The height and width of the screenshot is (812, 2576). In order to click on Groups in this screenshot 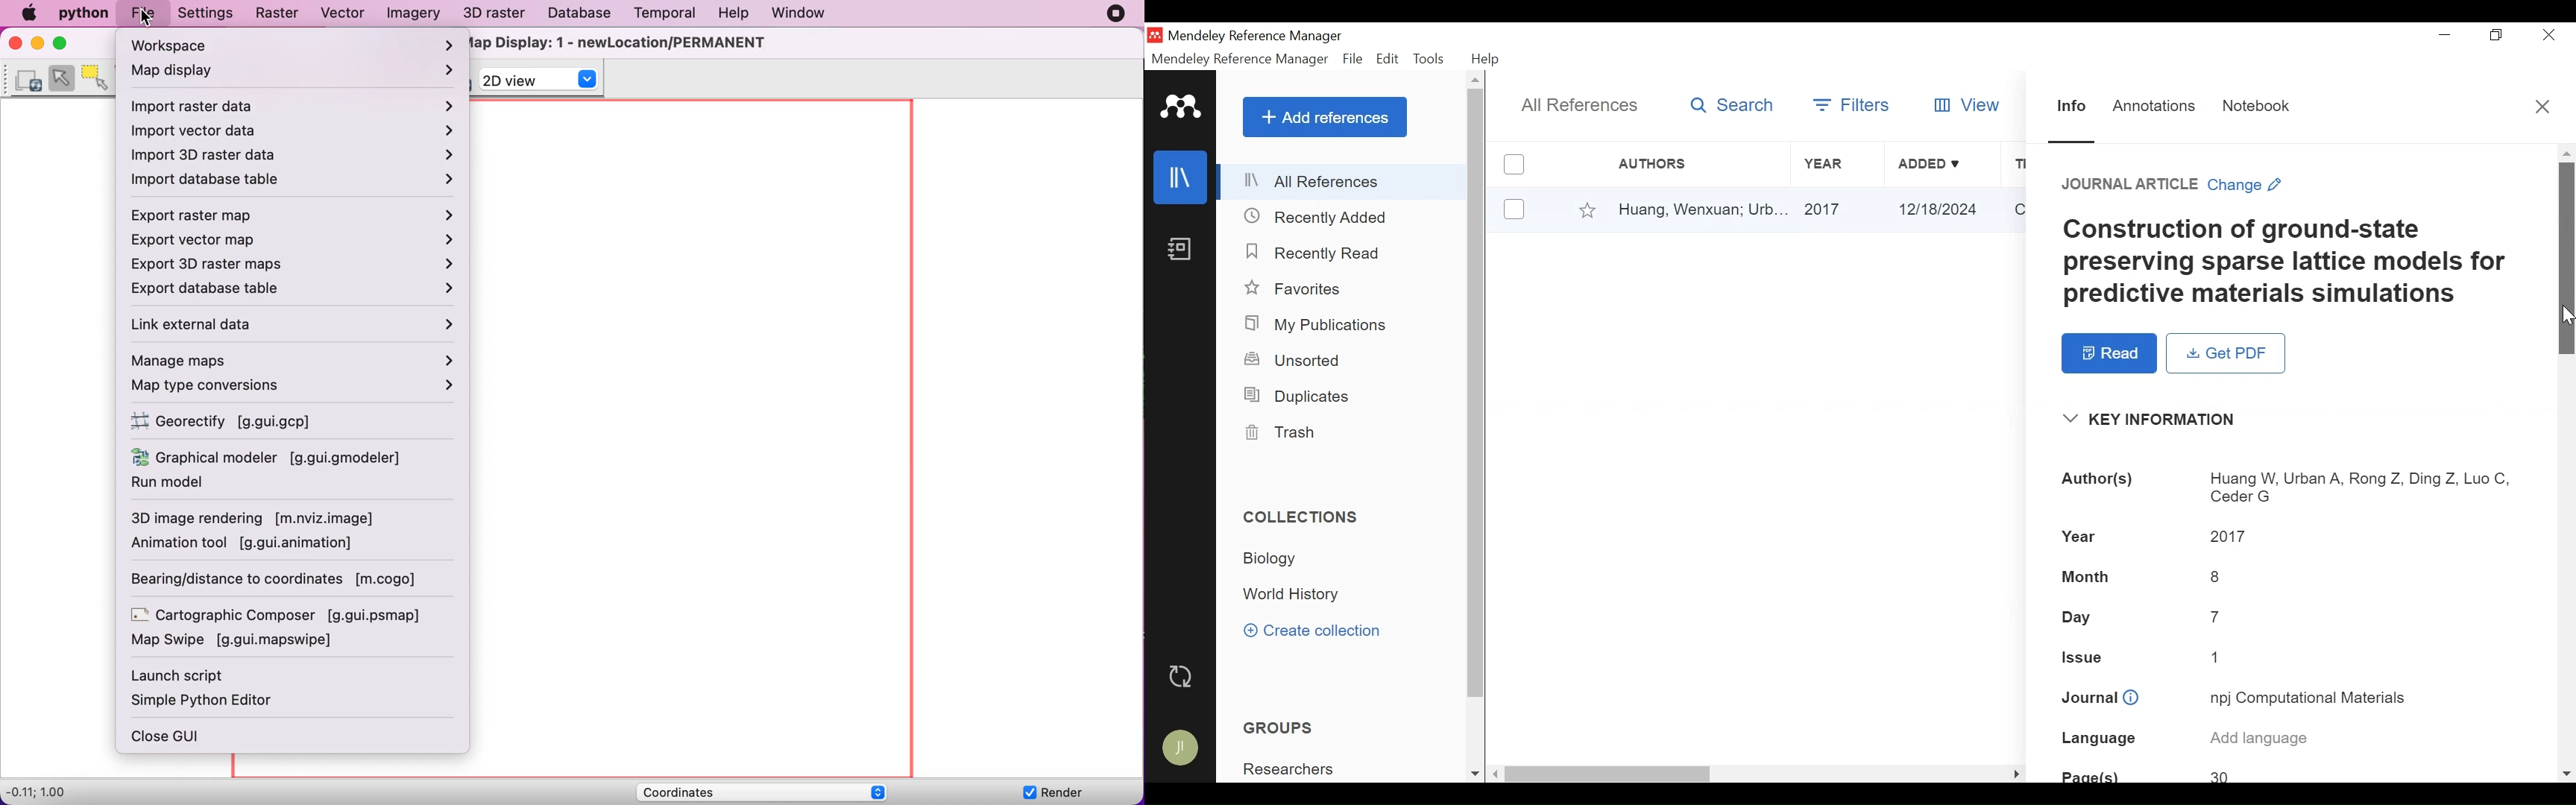, I will do `click(1278, 727)`.